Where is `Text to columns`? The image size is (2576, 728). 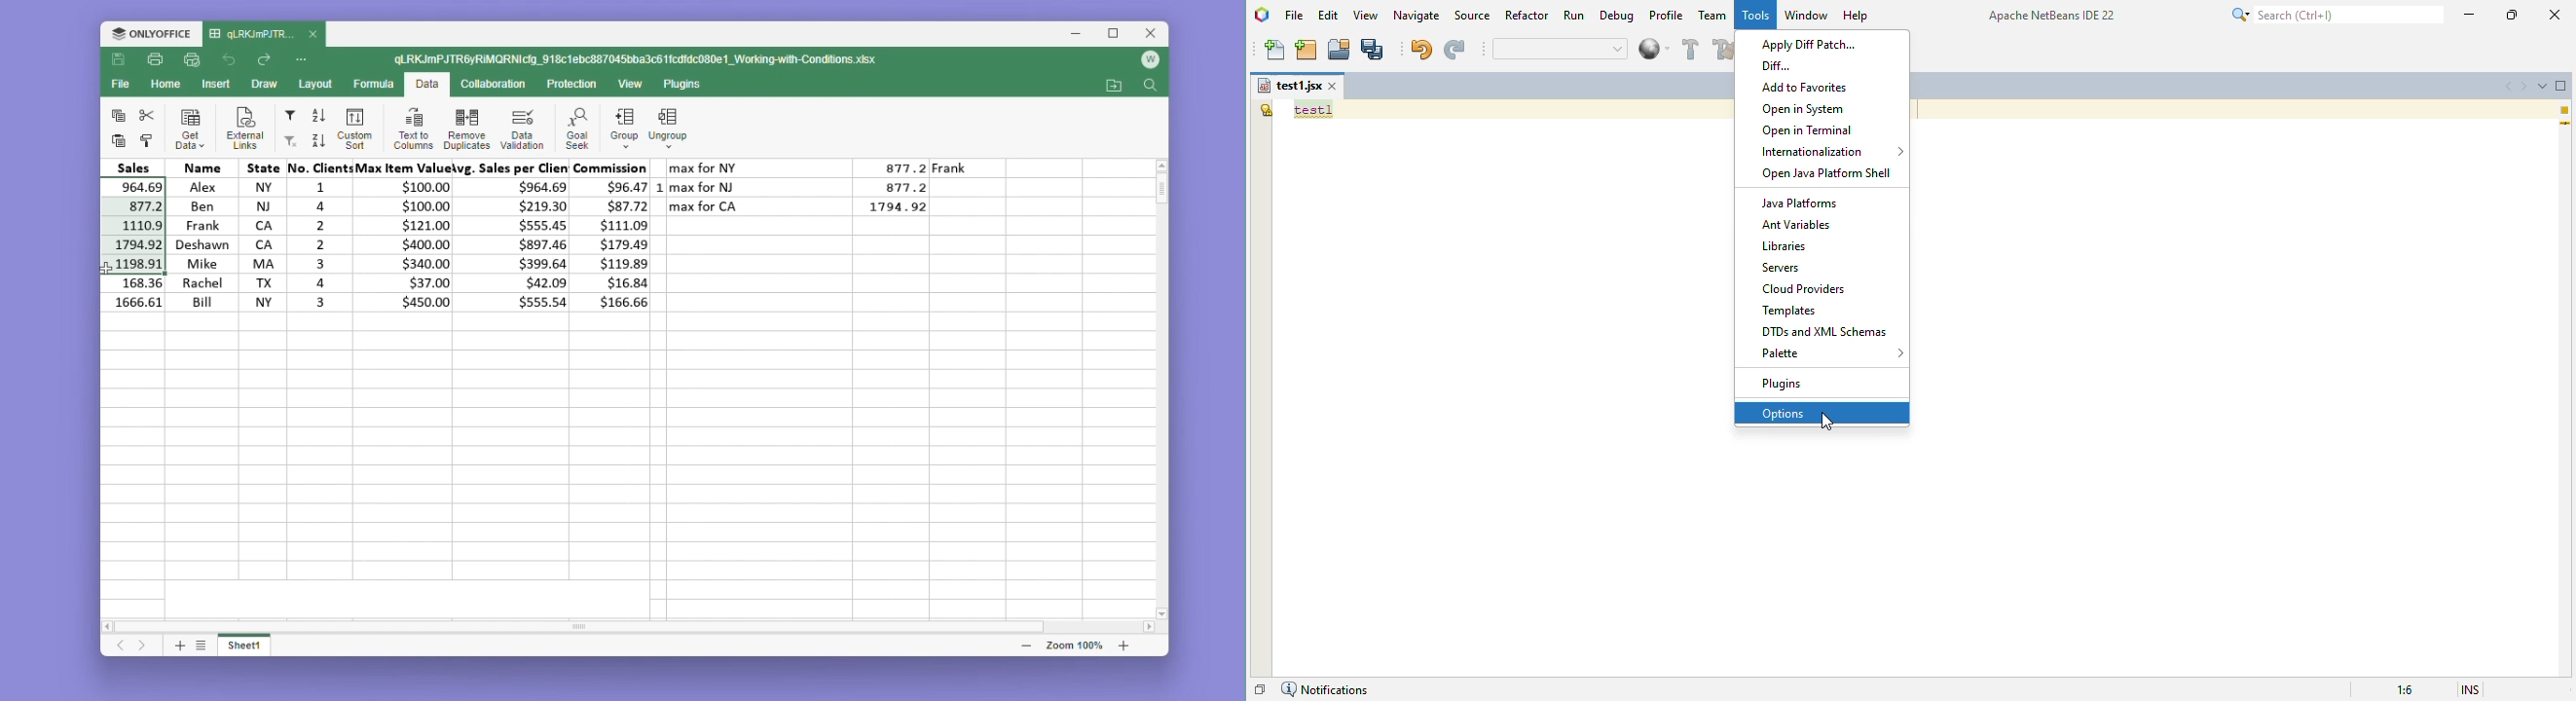 Text to columns is located at coordinates (413, 128).